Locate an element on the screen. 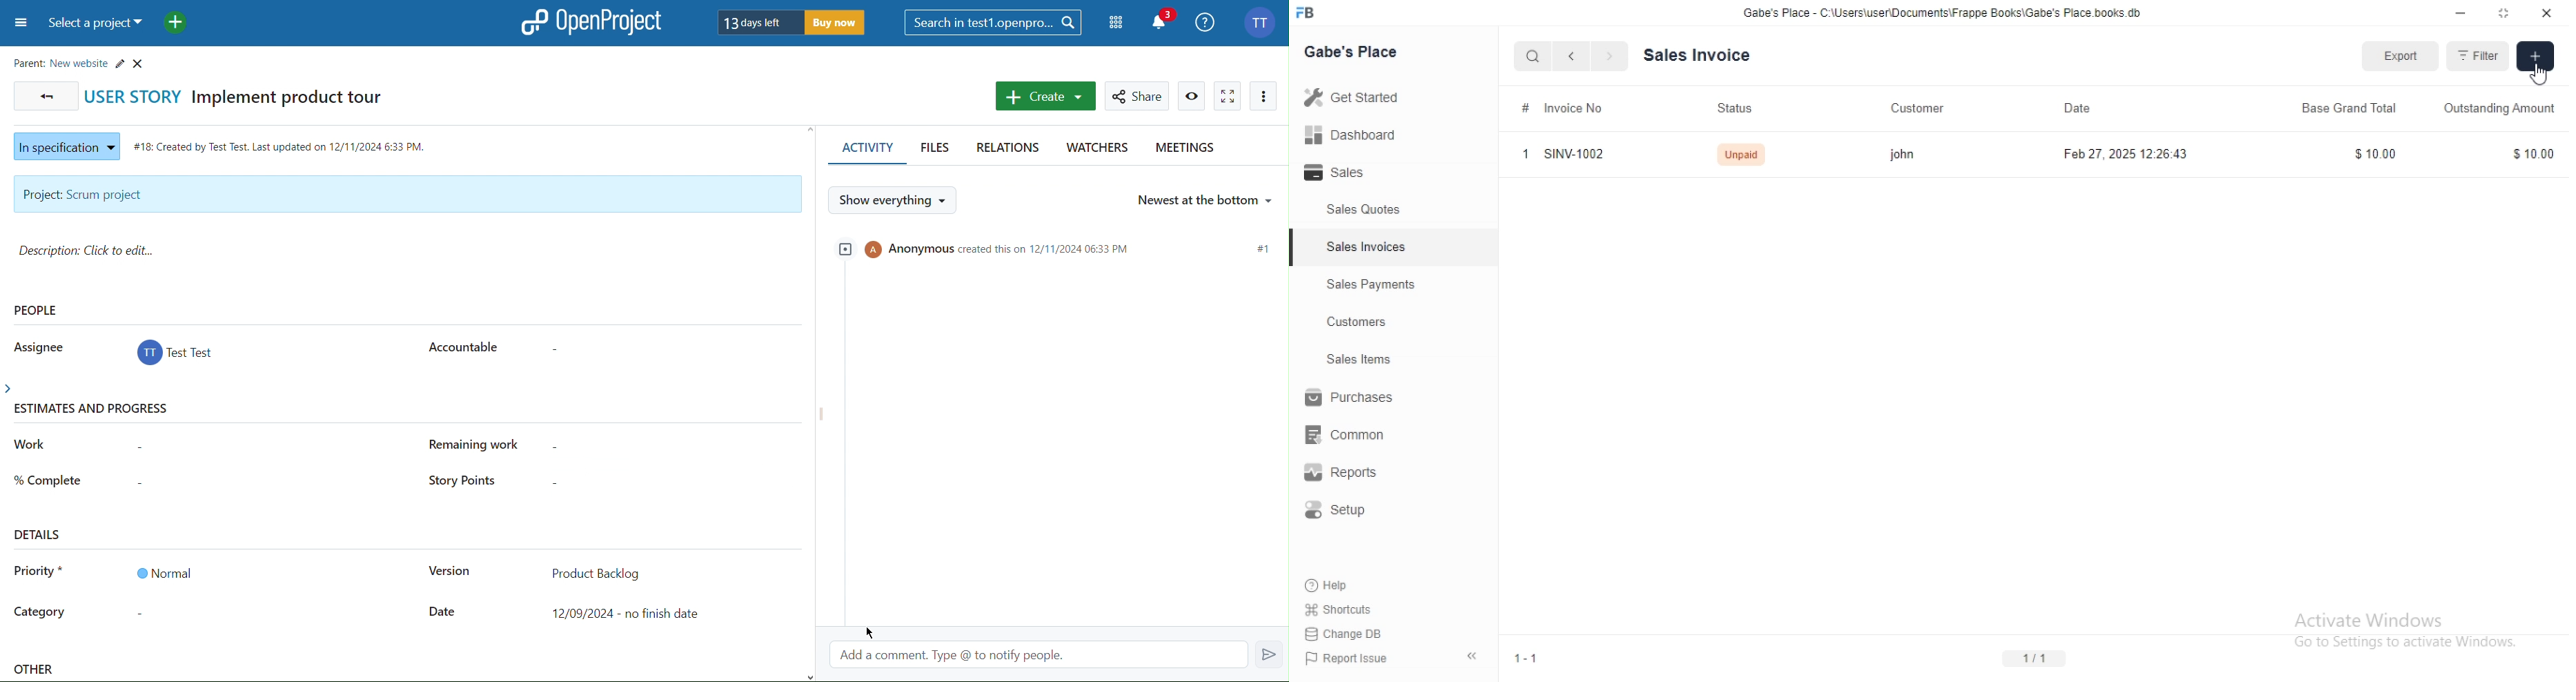 Image resolution: width=2576 pixels, height=700 pixels. Work is located at coordinates (31, 445).